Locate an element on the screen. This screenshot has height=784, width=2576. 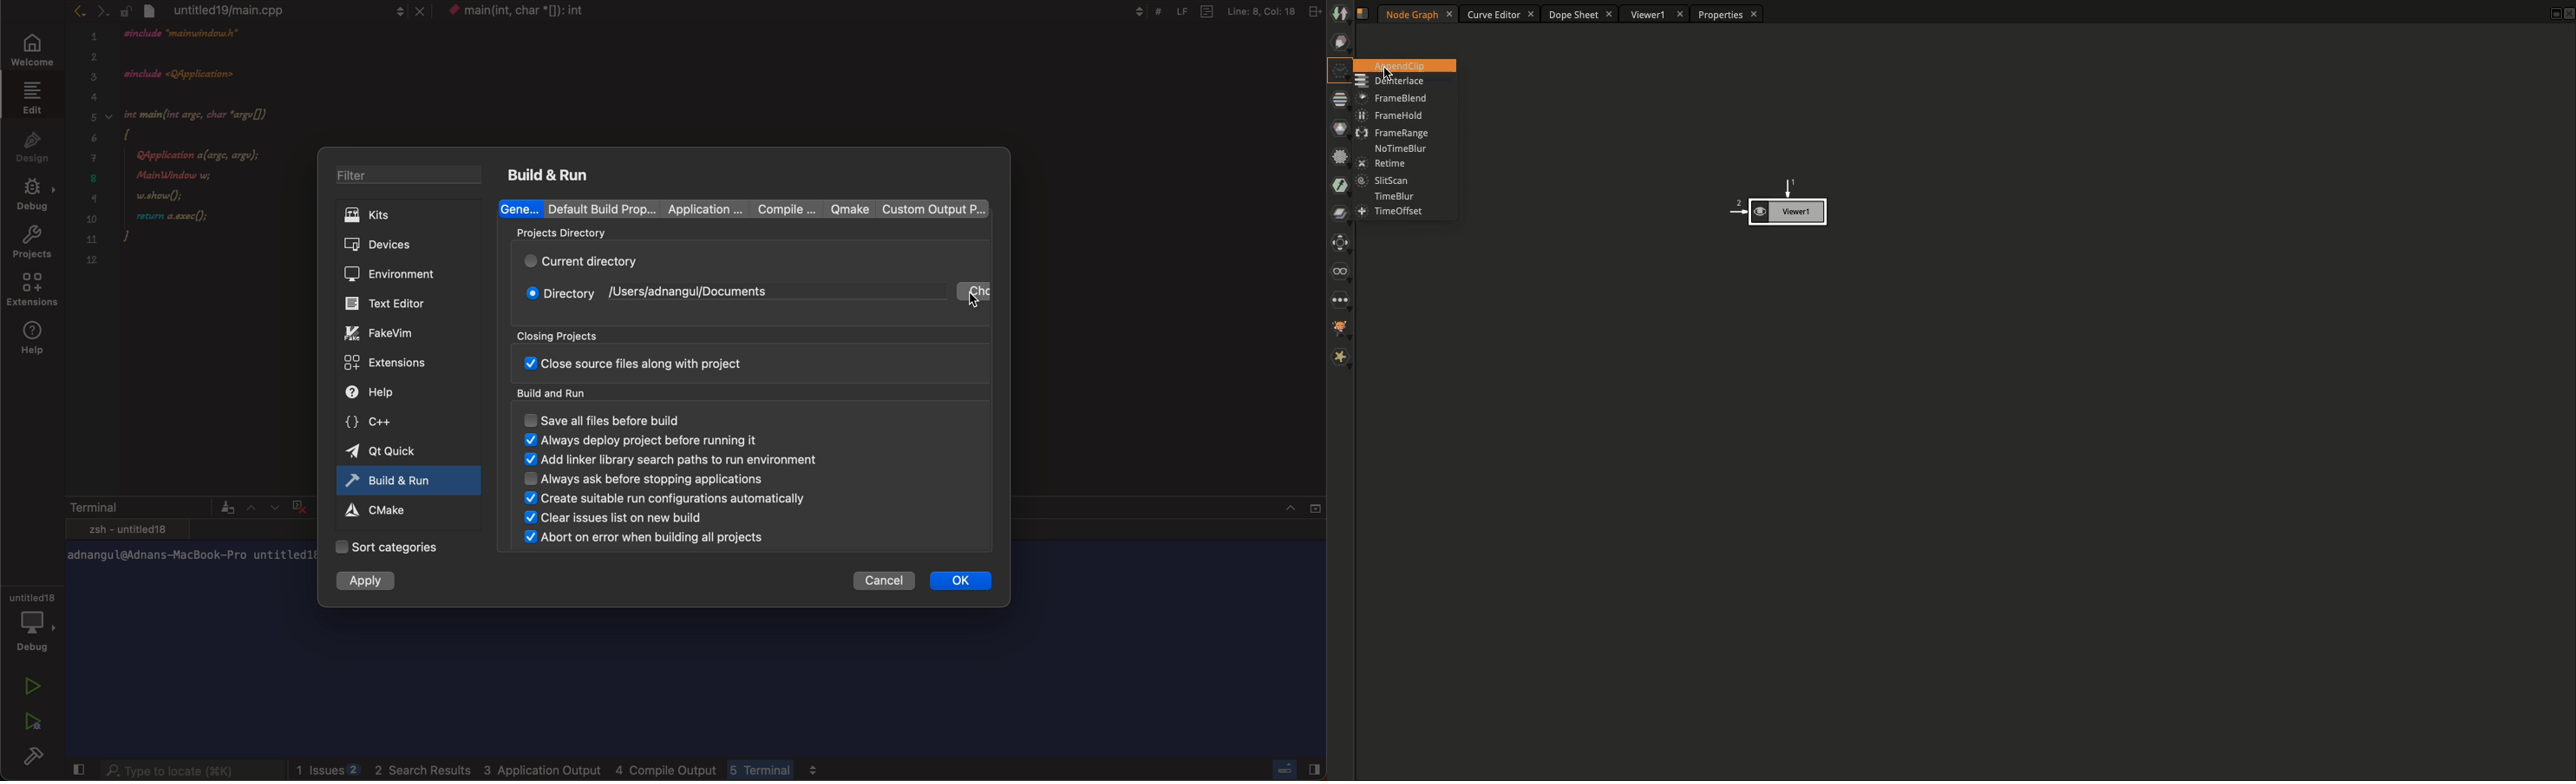
always ask is located at coordinates (653, 481).